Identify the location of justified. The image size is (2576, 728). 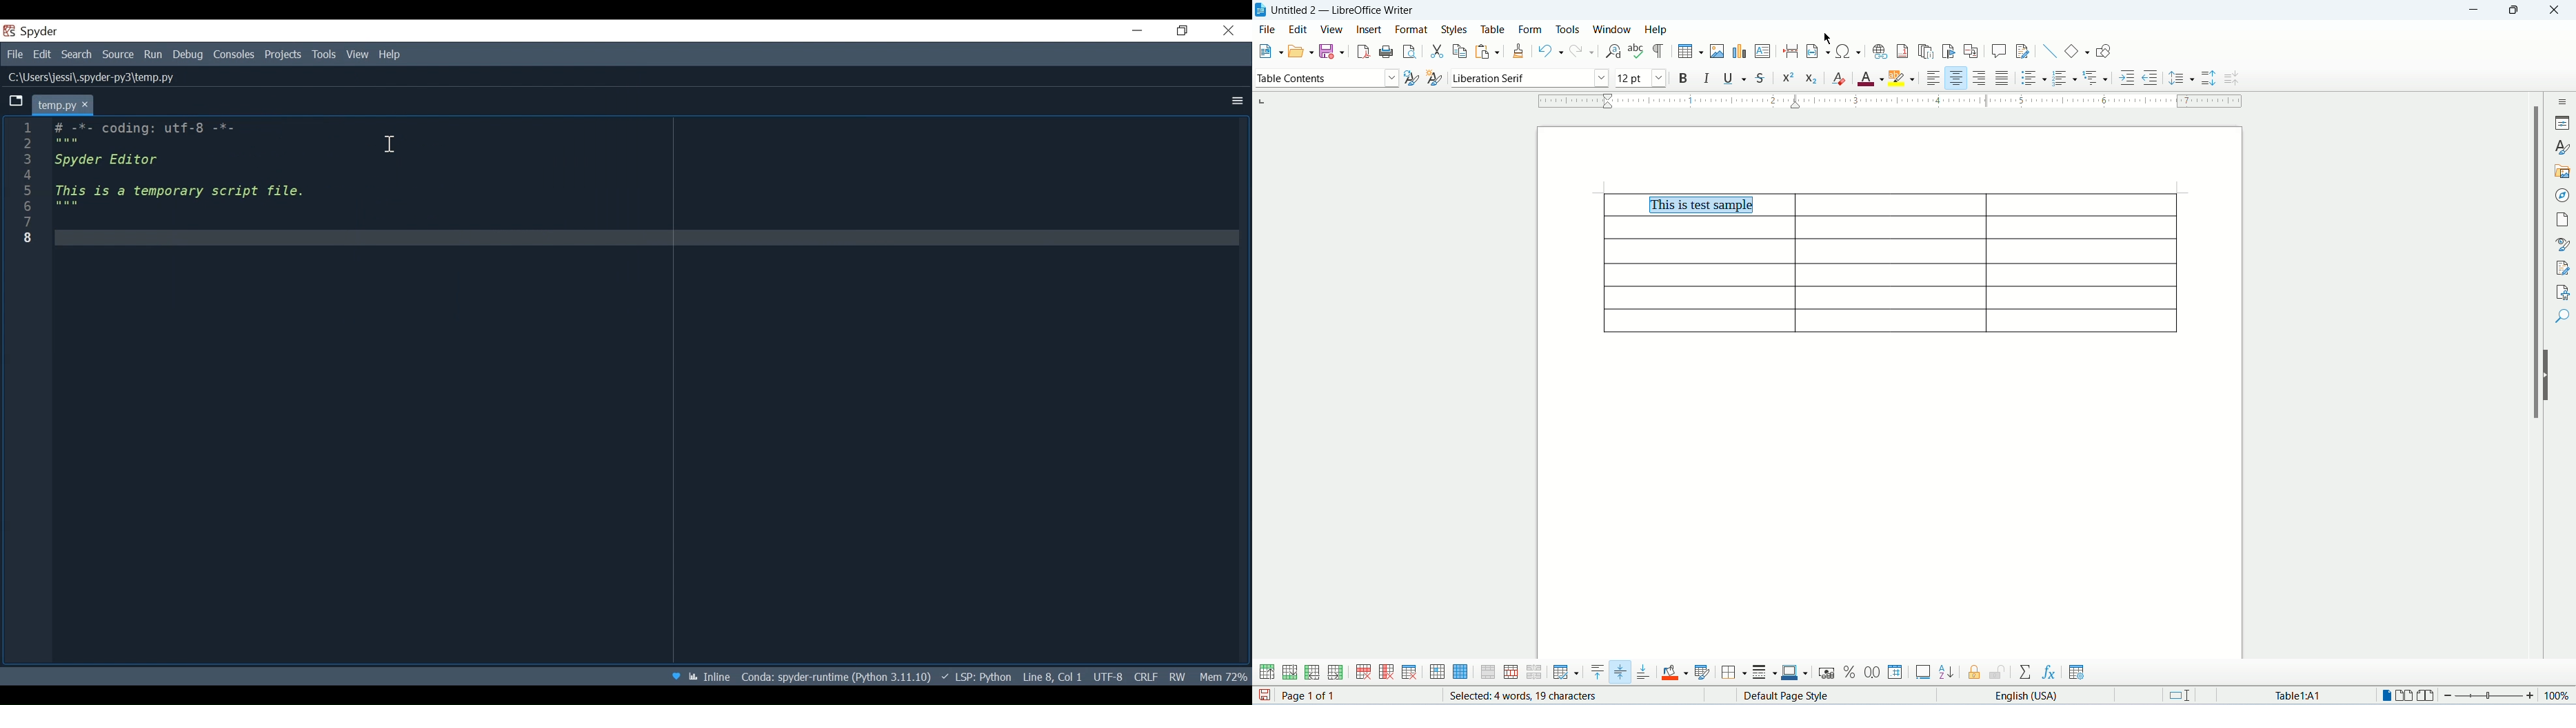
(2004, 77).